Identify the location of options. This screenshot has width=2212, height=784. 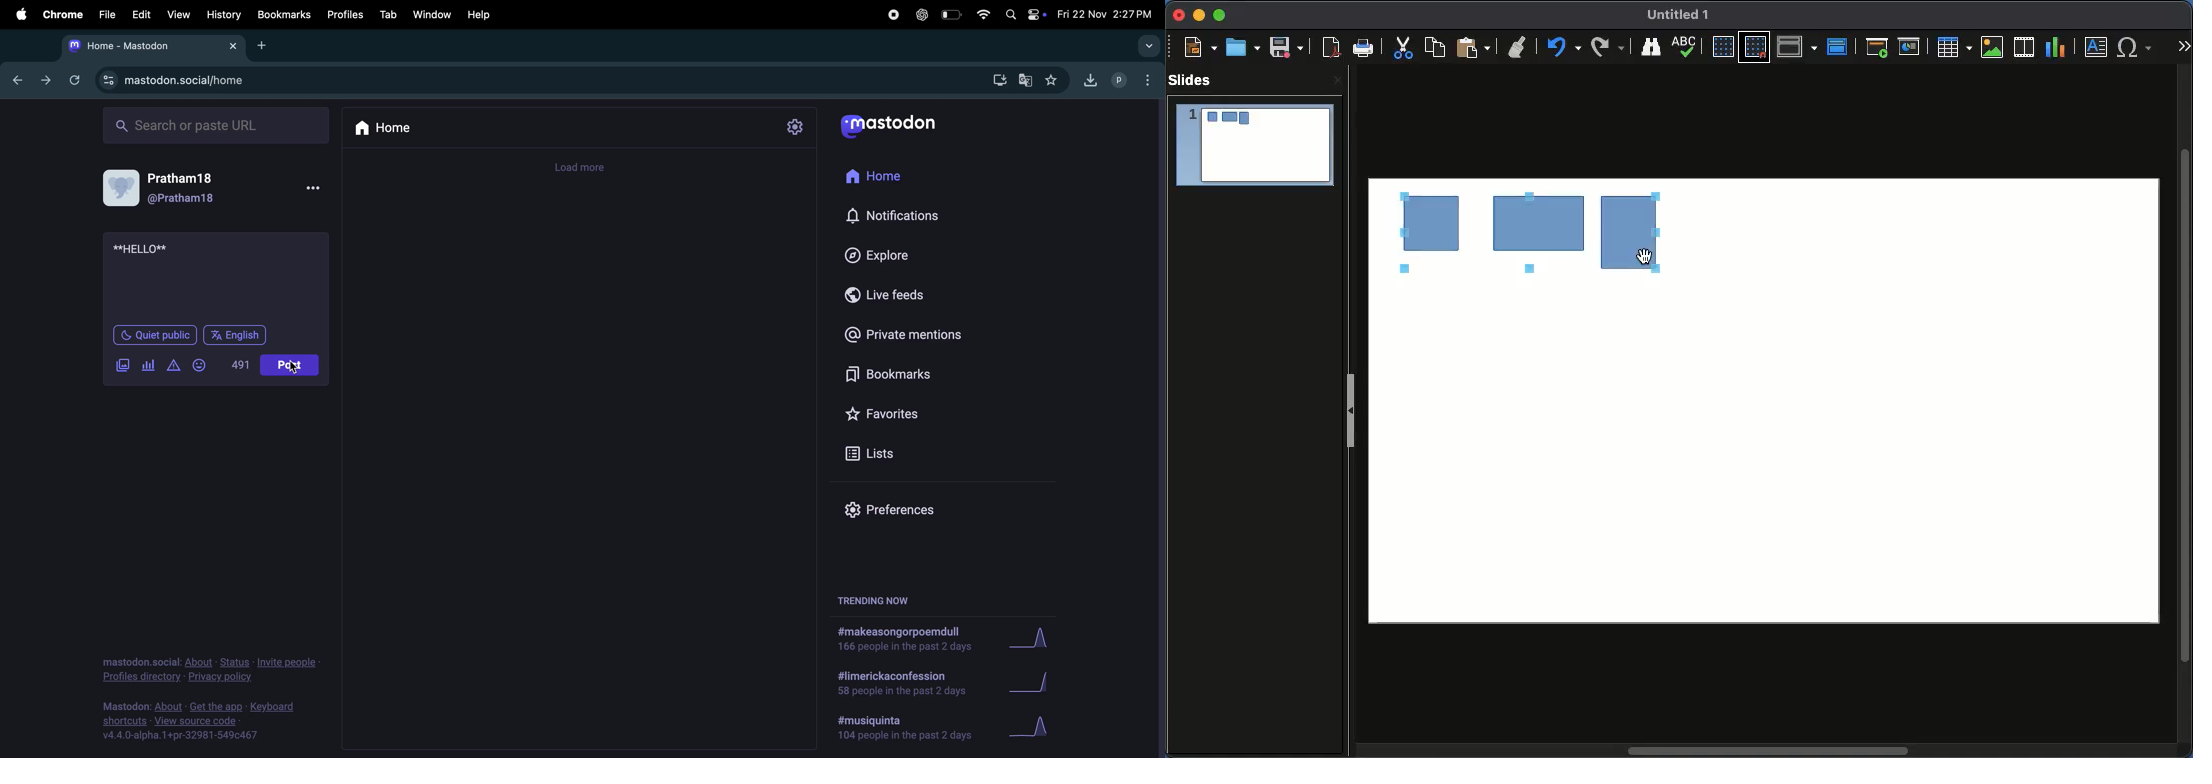
(1151, 80).